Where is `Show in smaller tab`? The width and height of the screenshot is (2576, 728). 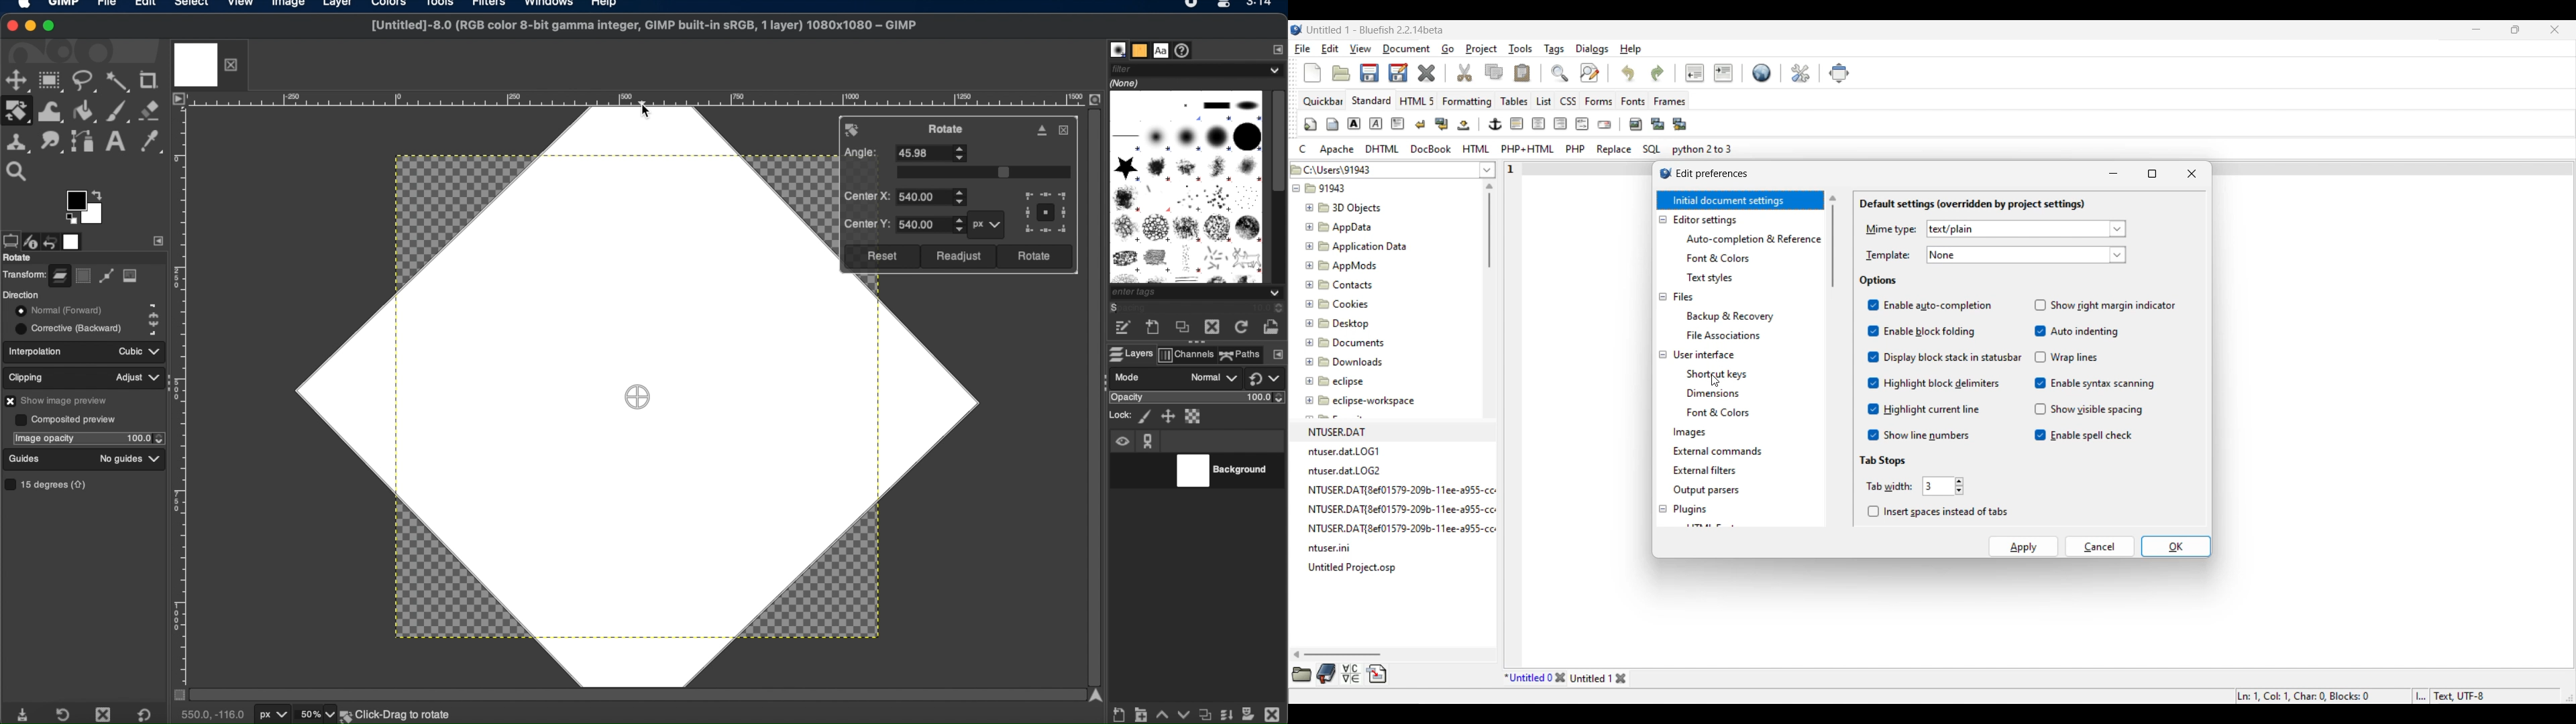
Show in smaller tab is located at coordinates (2515, 29).